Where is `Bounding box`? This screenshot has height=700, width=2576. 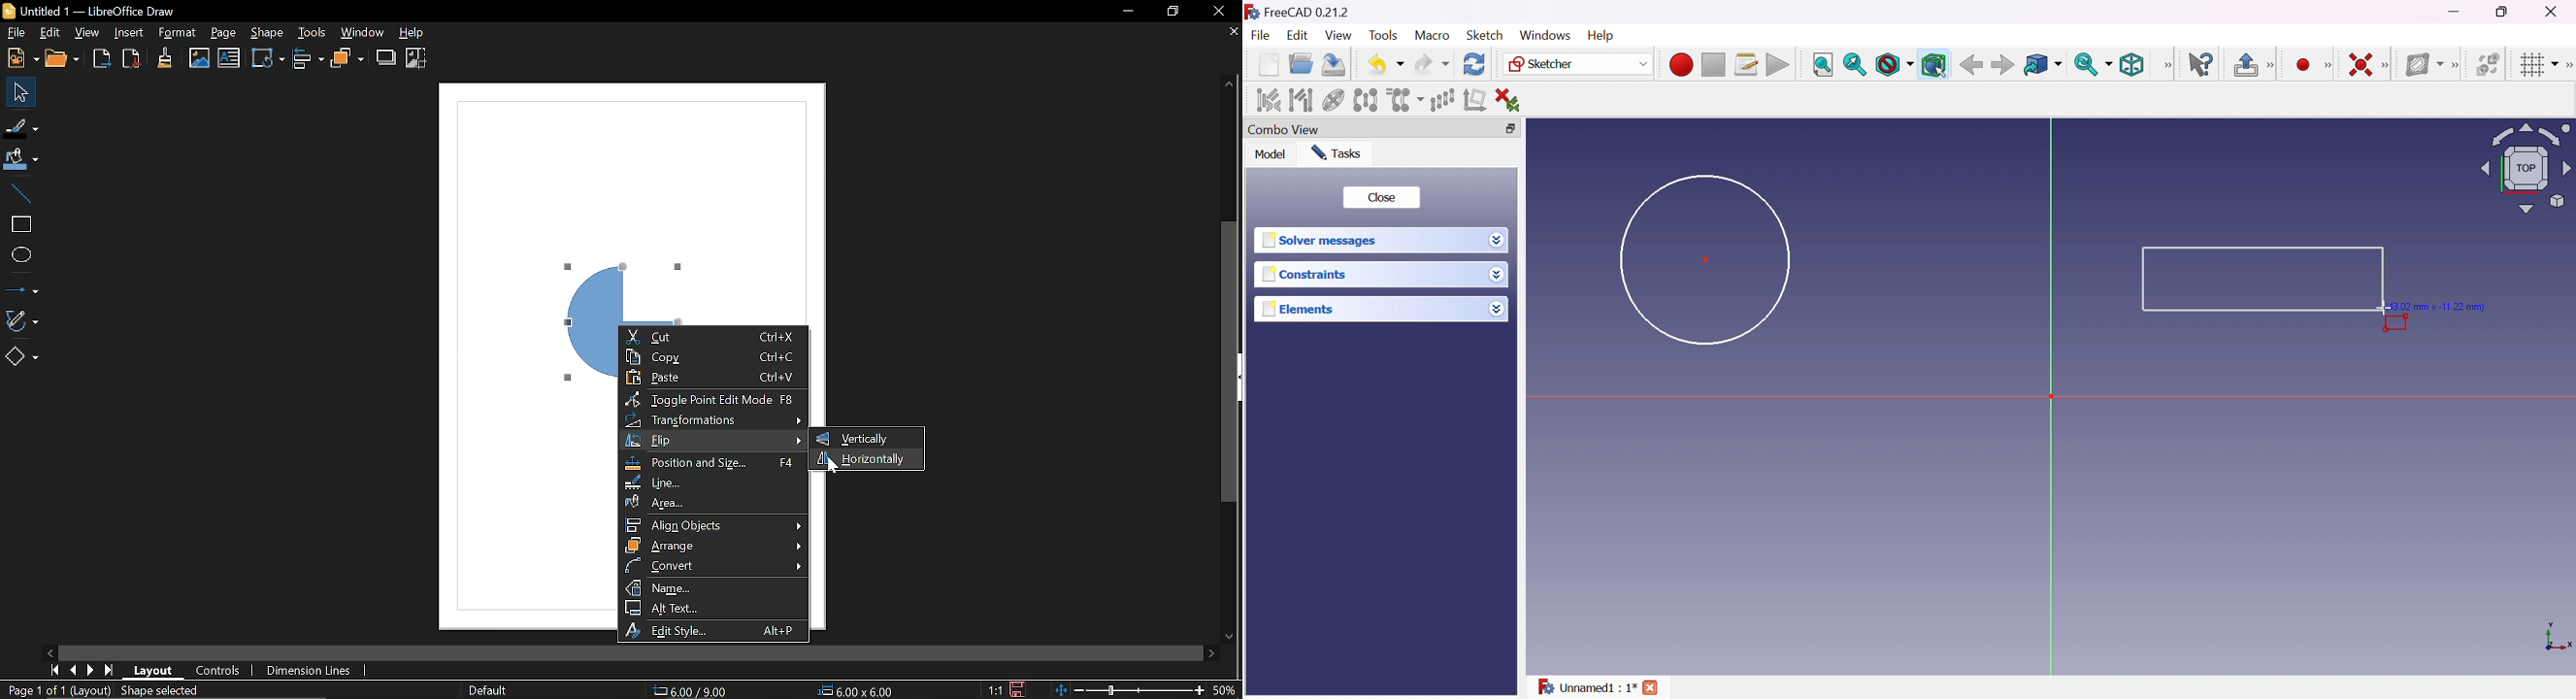 Bounding box is located at coordinates (1935, 65).